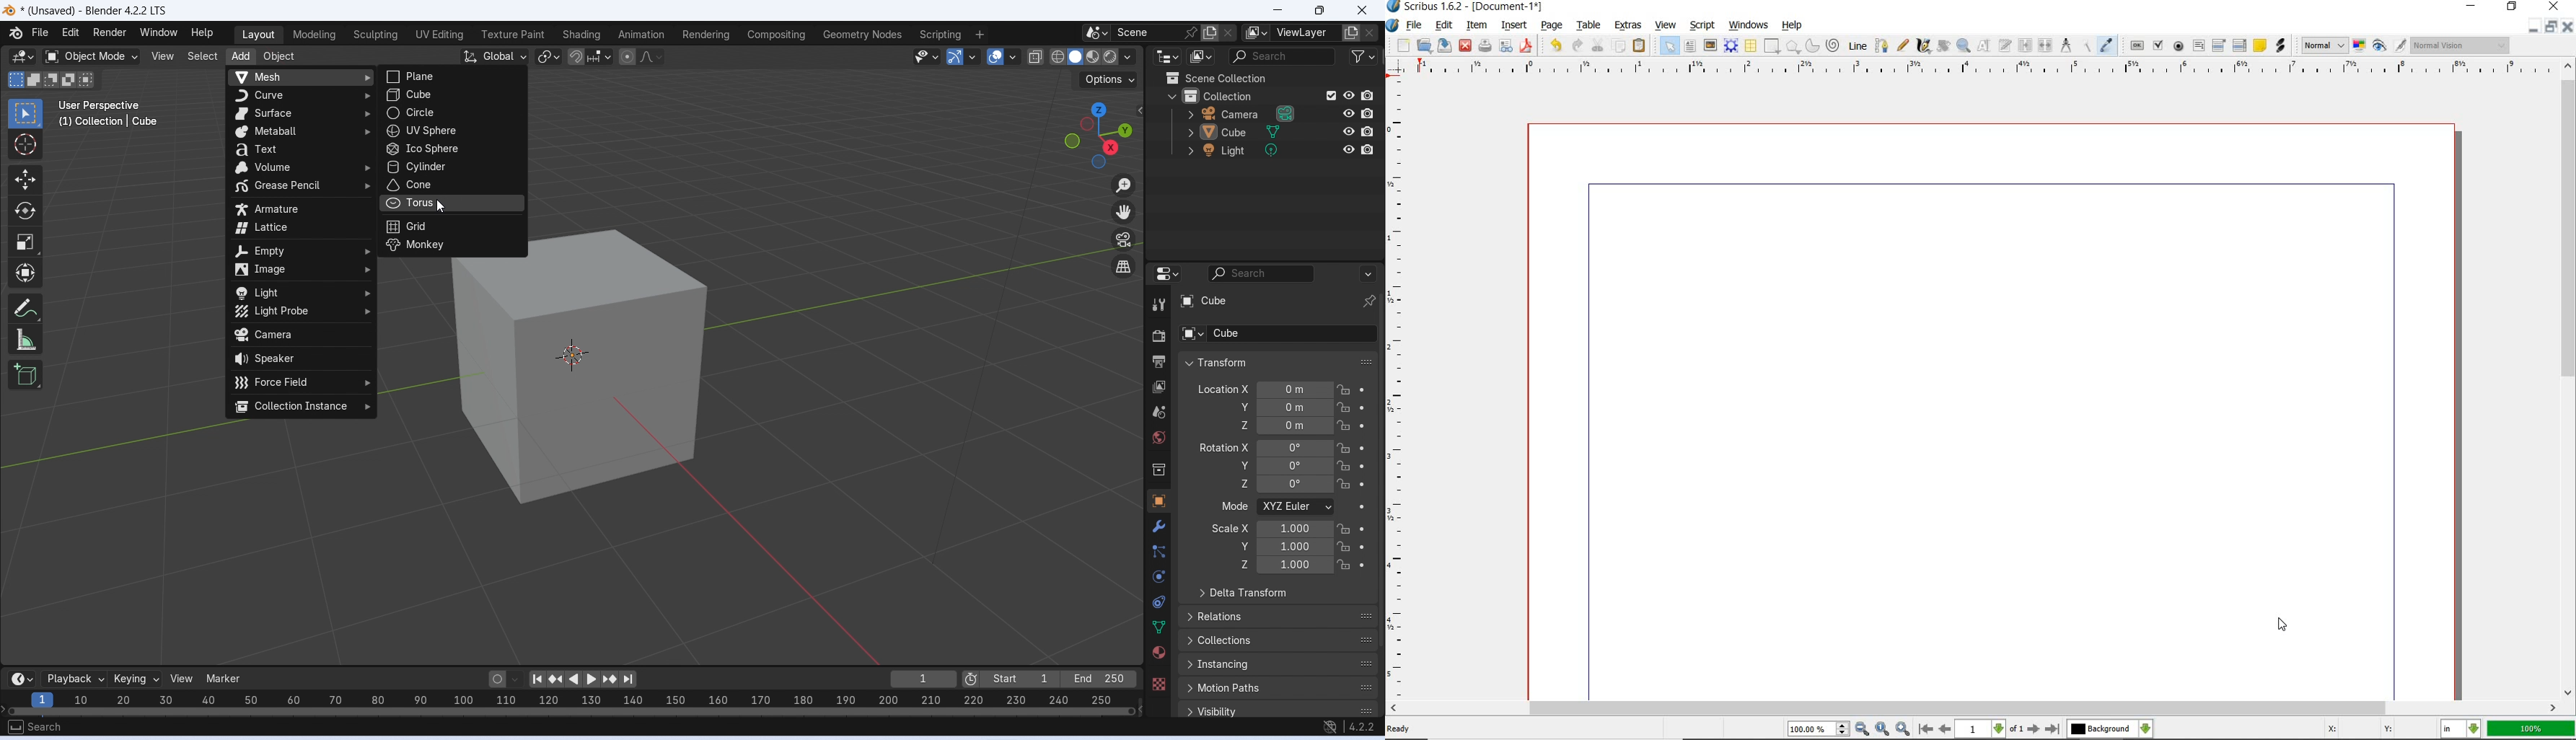 This screenshot has width=2576, height=756. I want to click on speaker, so click(302, 359).